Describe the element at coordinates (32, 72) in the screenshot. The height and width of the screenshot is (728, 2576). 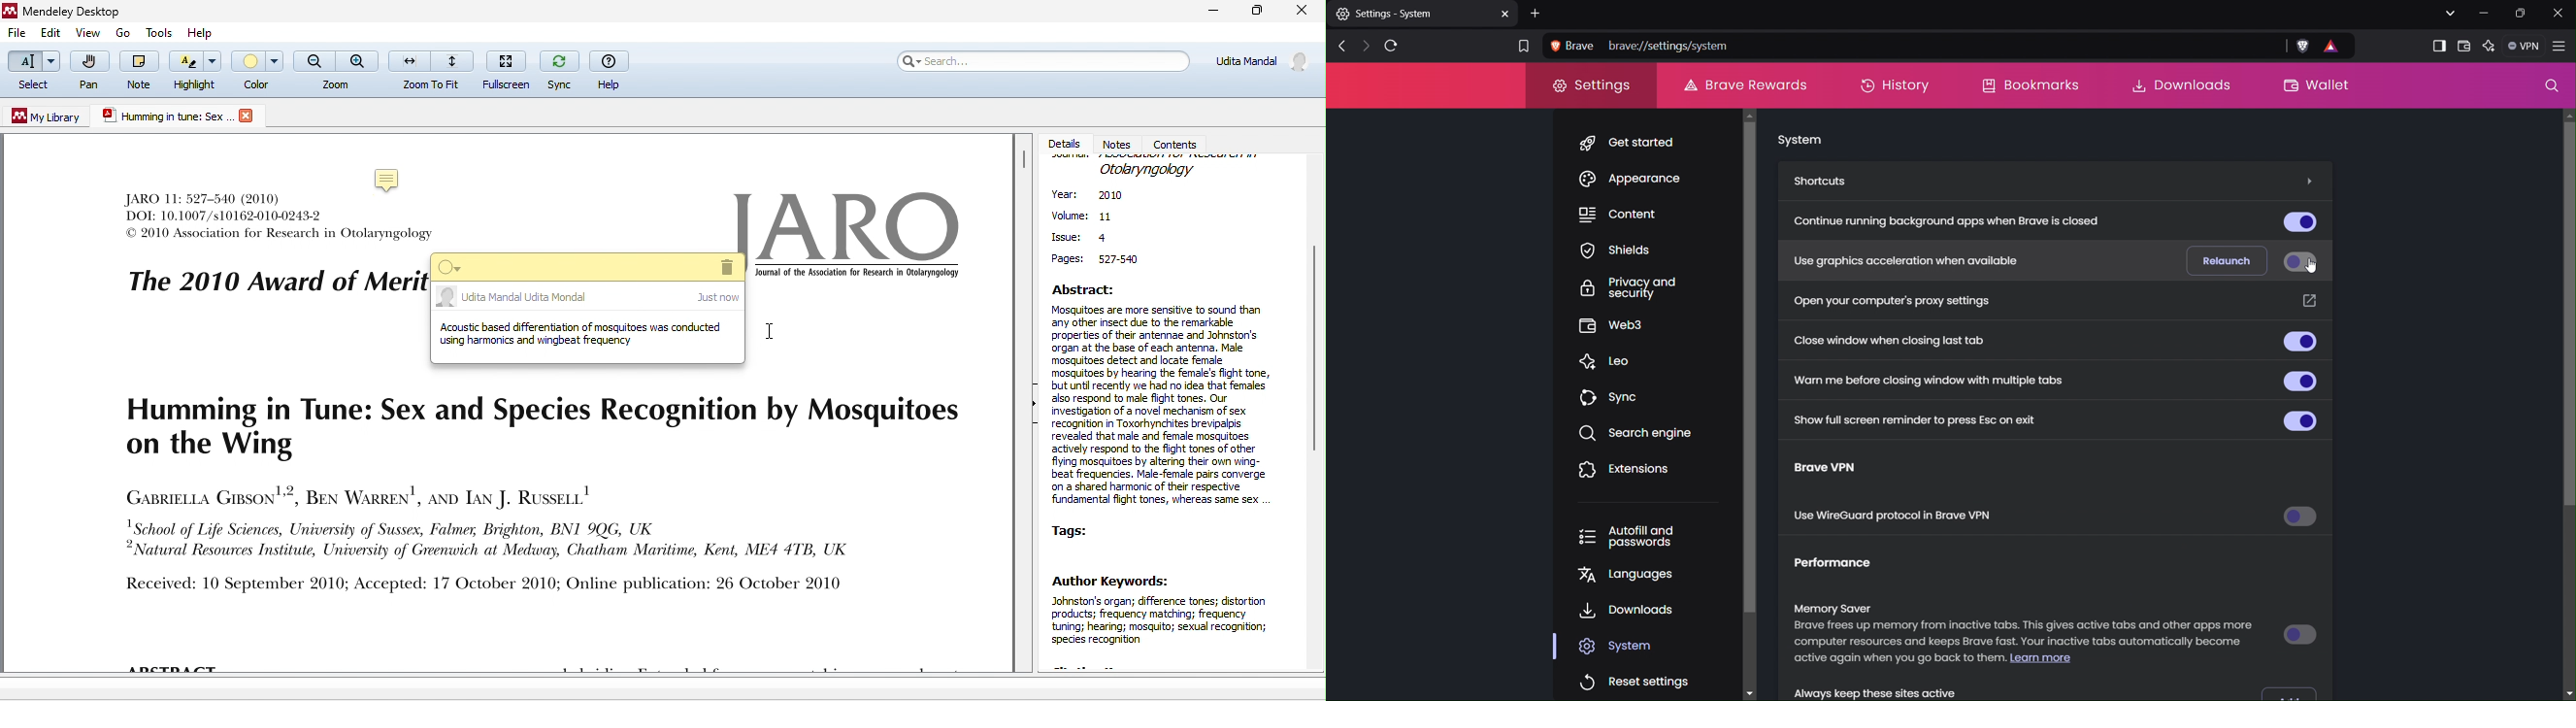
I see `select` at that location.